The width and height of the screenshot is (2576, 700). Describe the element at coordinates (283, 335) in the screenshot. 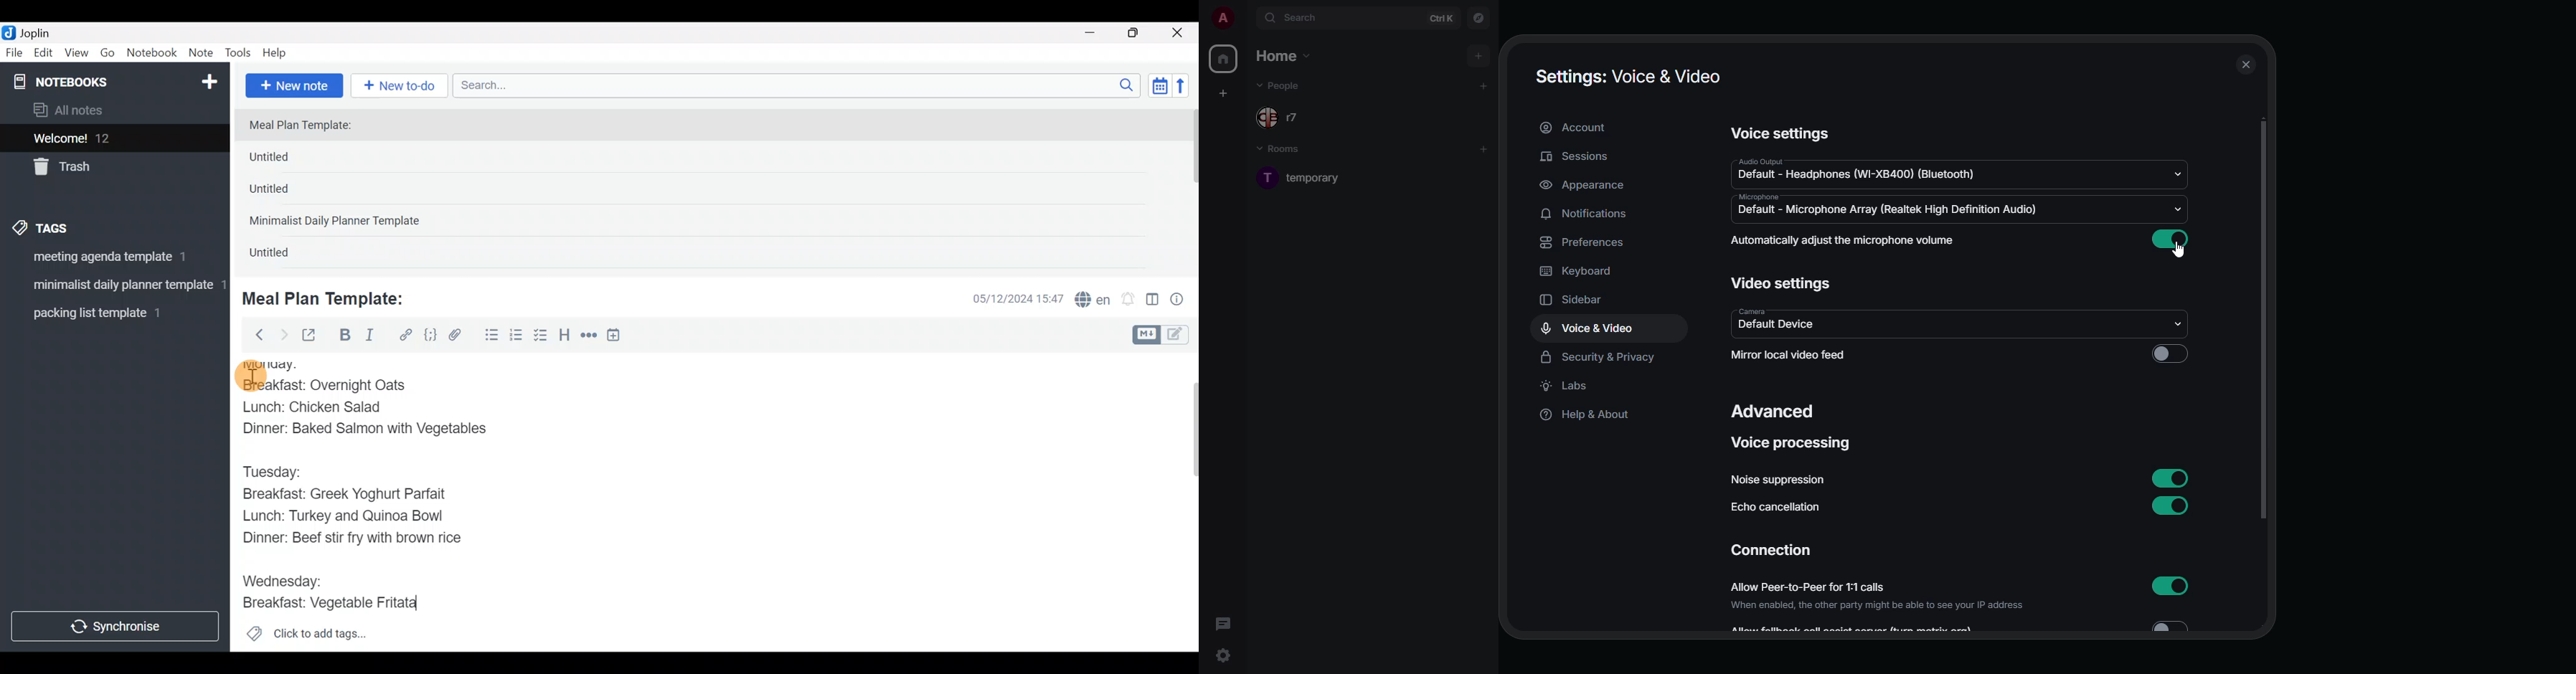

I see `Forward` at that location.